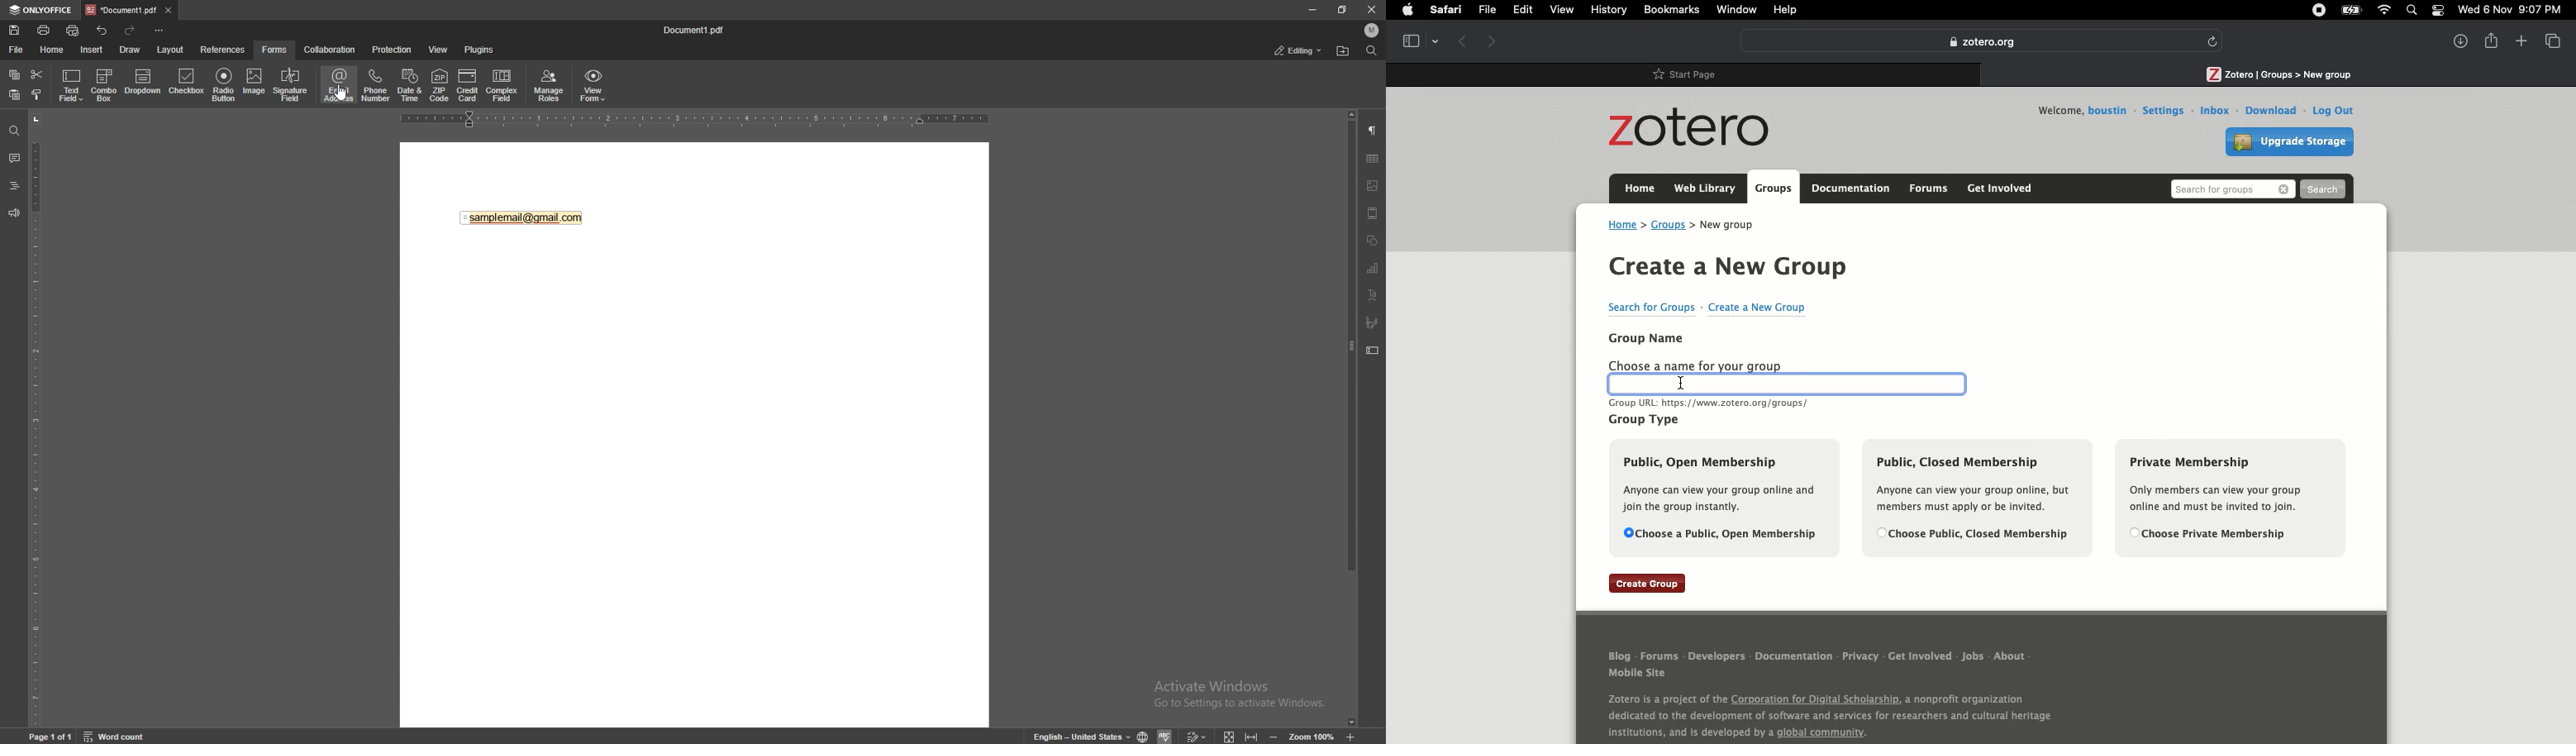 This screenshot has width=2576, height=756. I want to click on Get involved, so click(1919, 657).